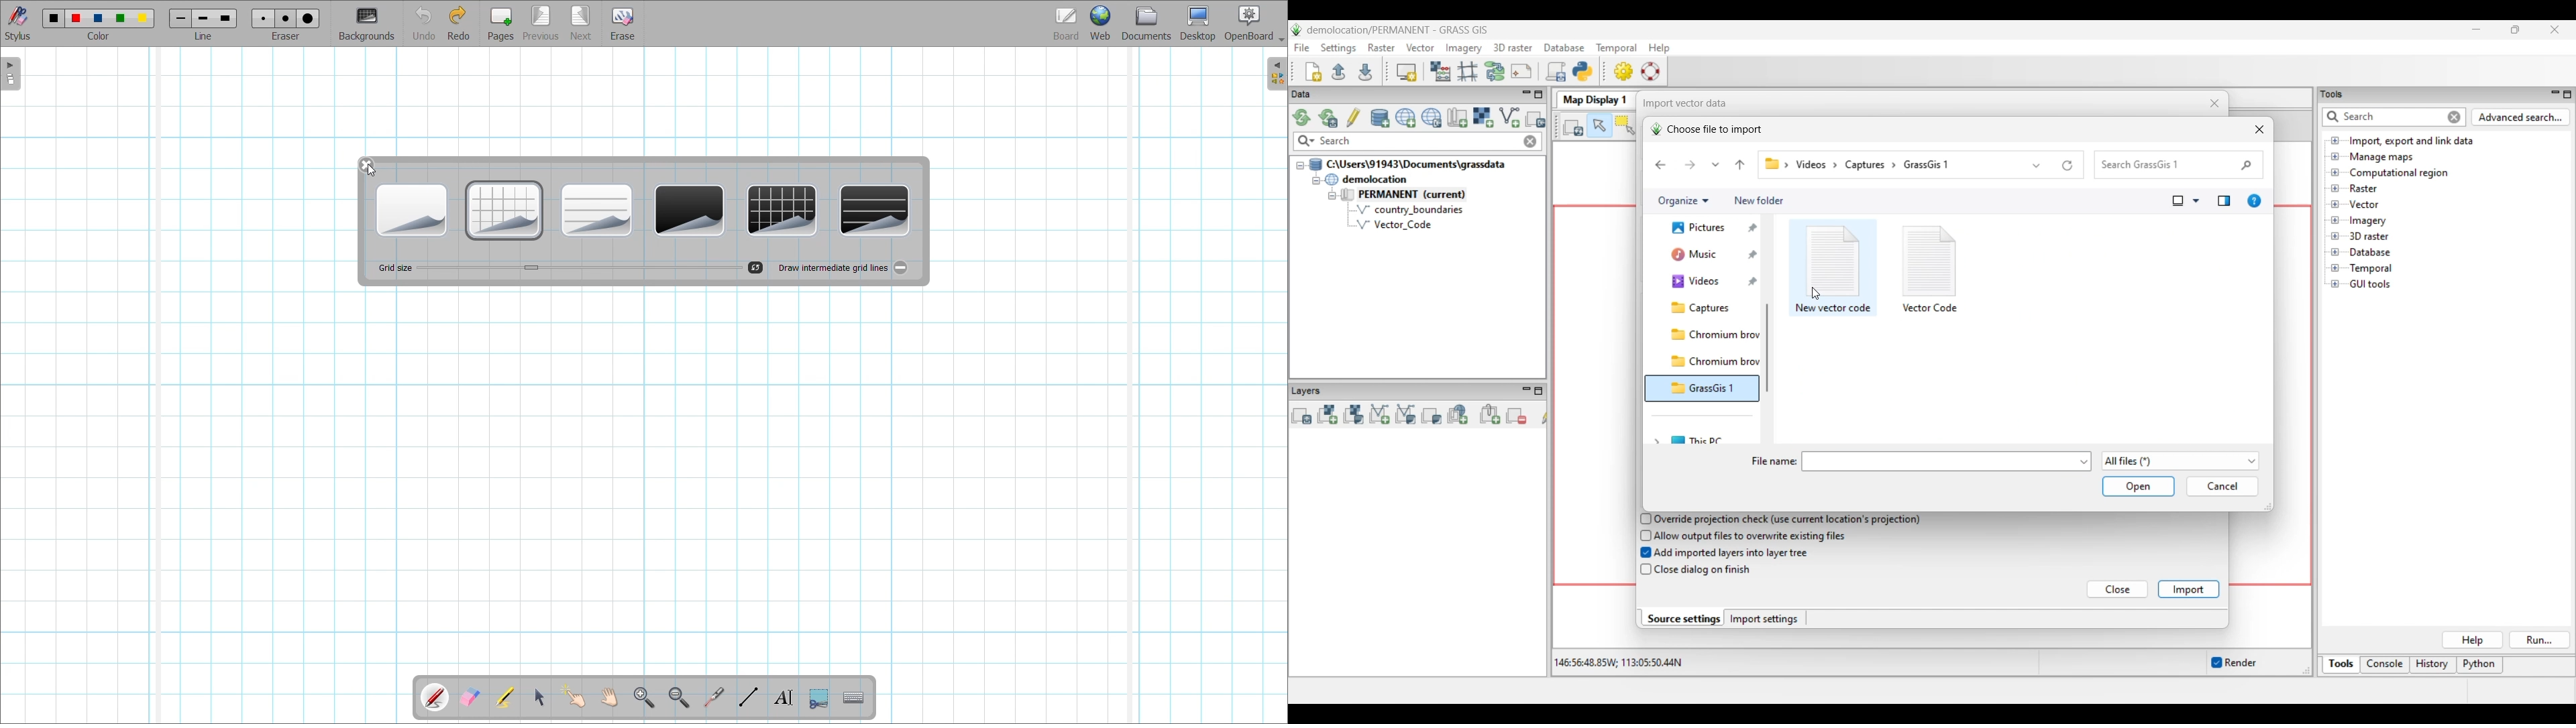 Image resolution: width=2576 pixels, height=728 pixels. Describe the element at coordinates (819, 699) in the screenshot. I see `Capture part of the screen` at that location.